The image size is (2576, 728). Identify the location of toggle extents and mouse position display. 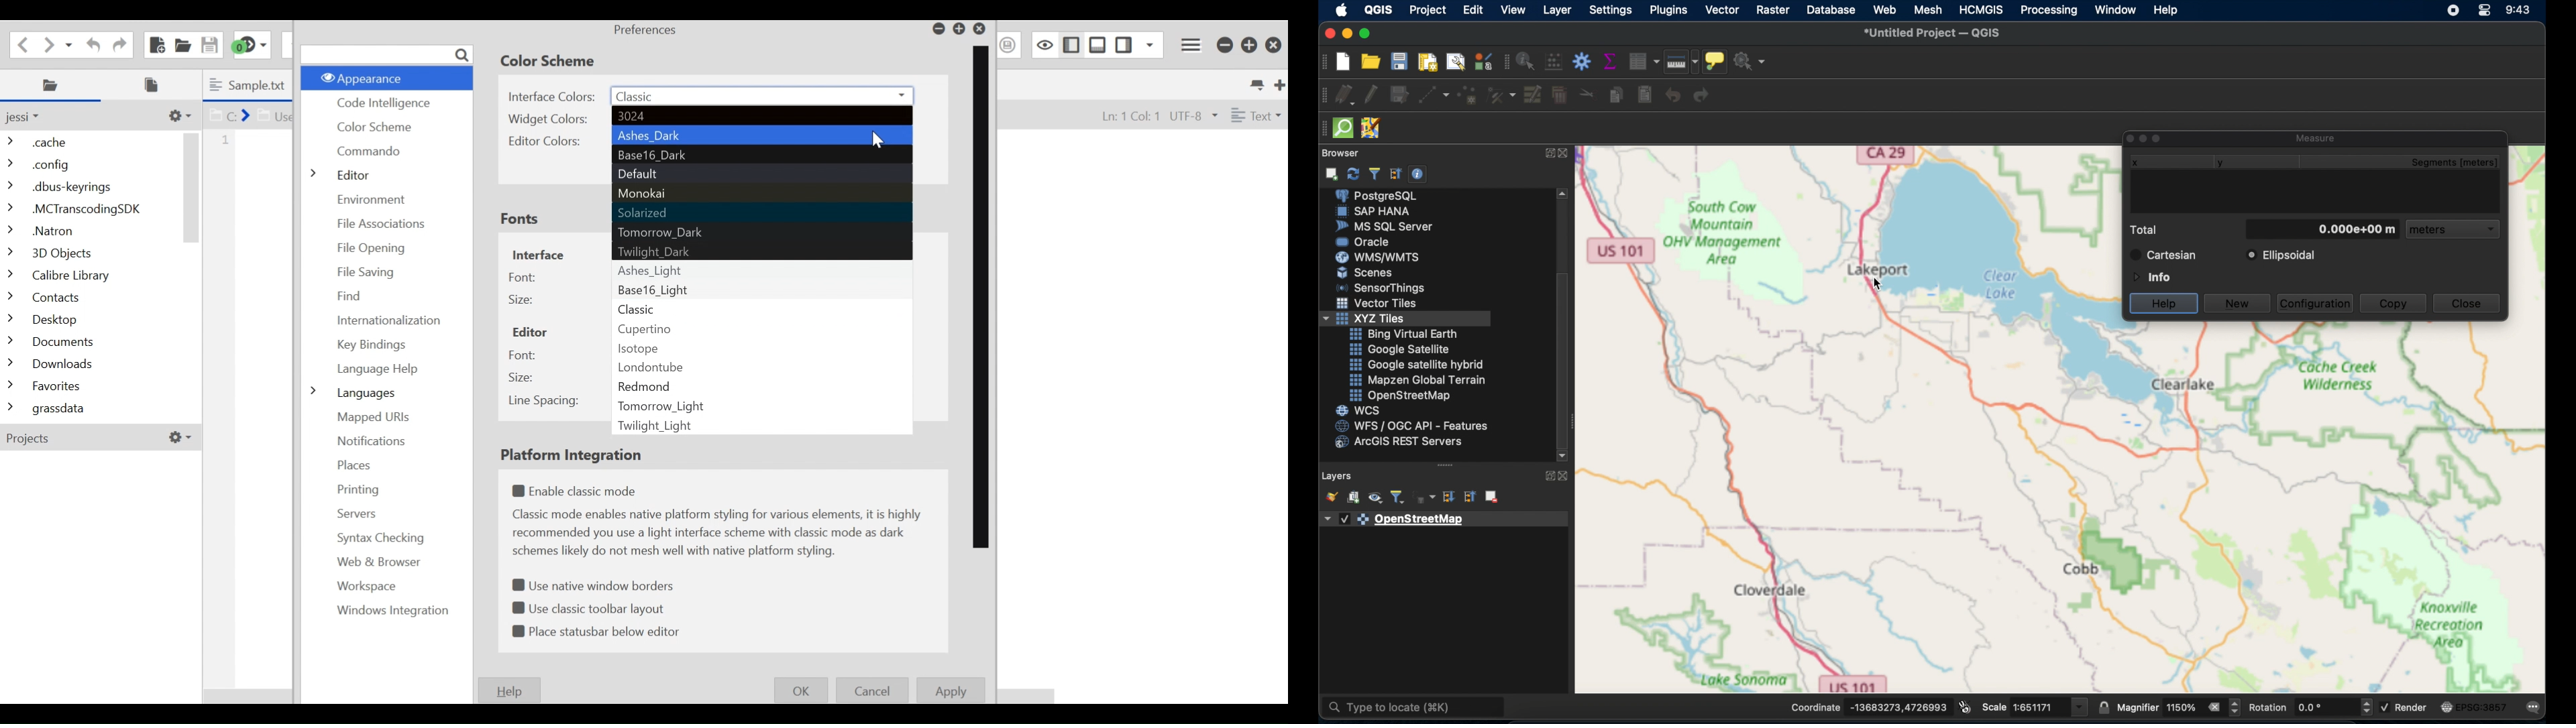
(1965, 706).